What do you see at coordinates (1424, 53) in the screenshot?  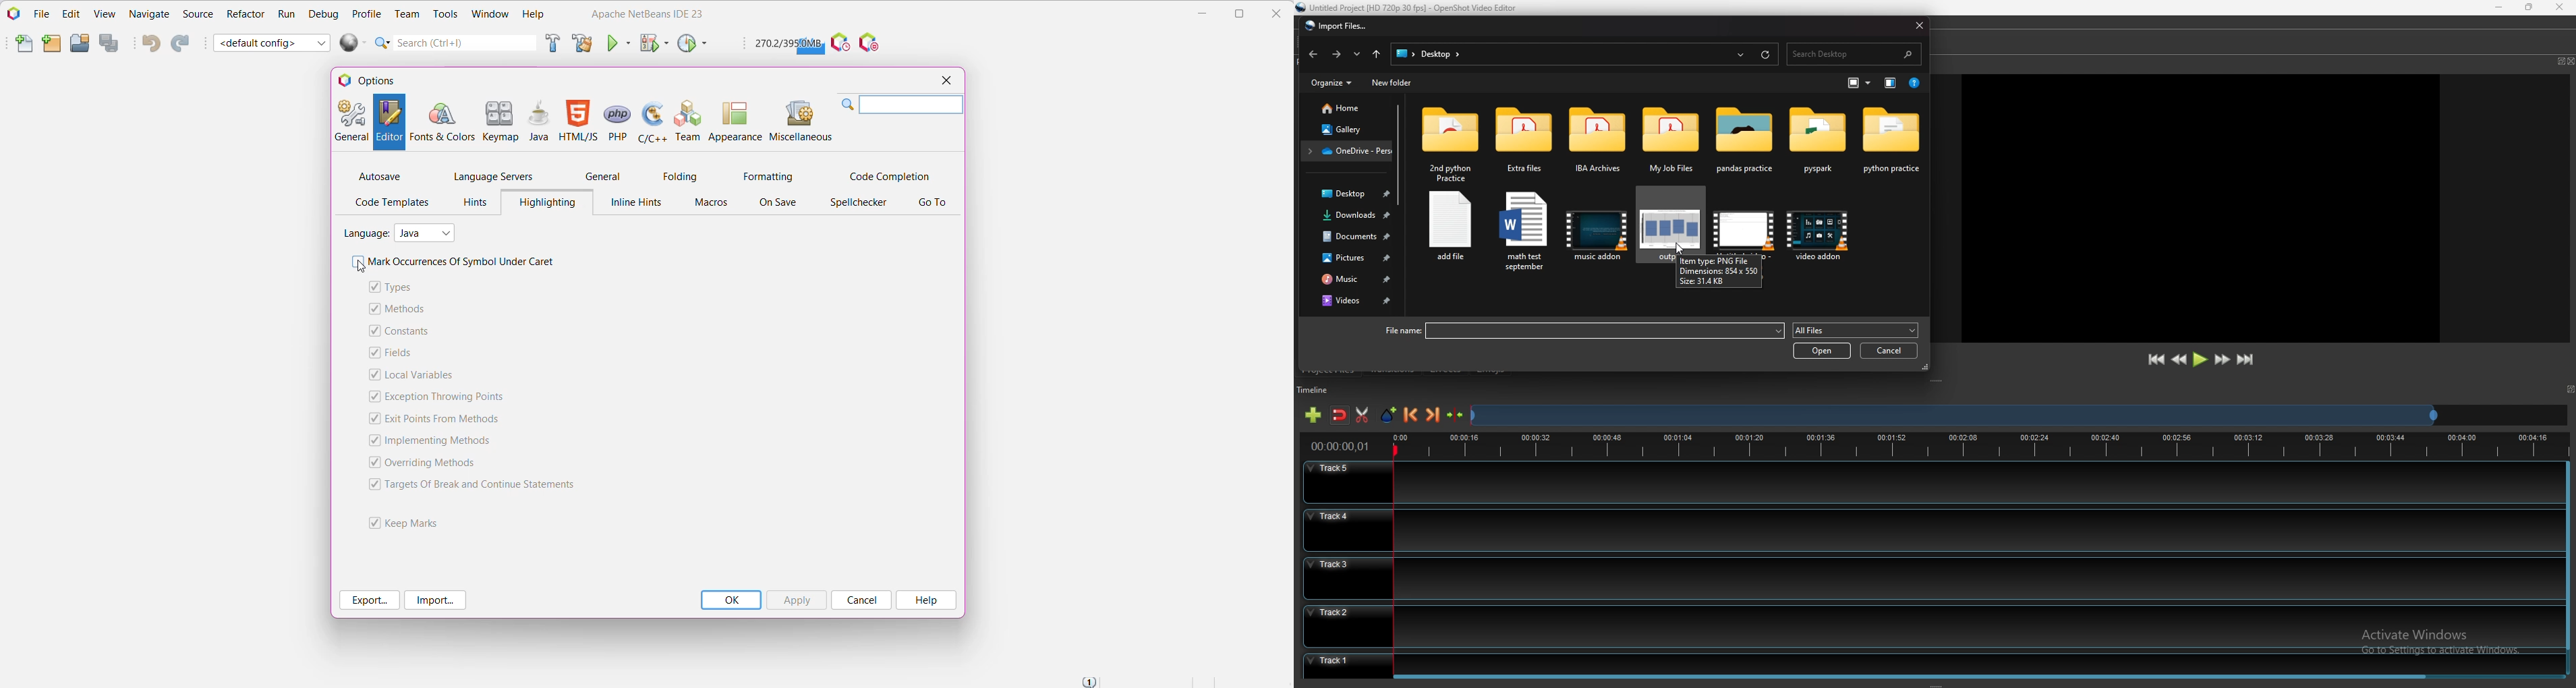 I see `desktop` at bounding box center [1424, 53].